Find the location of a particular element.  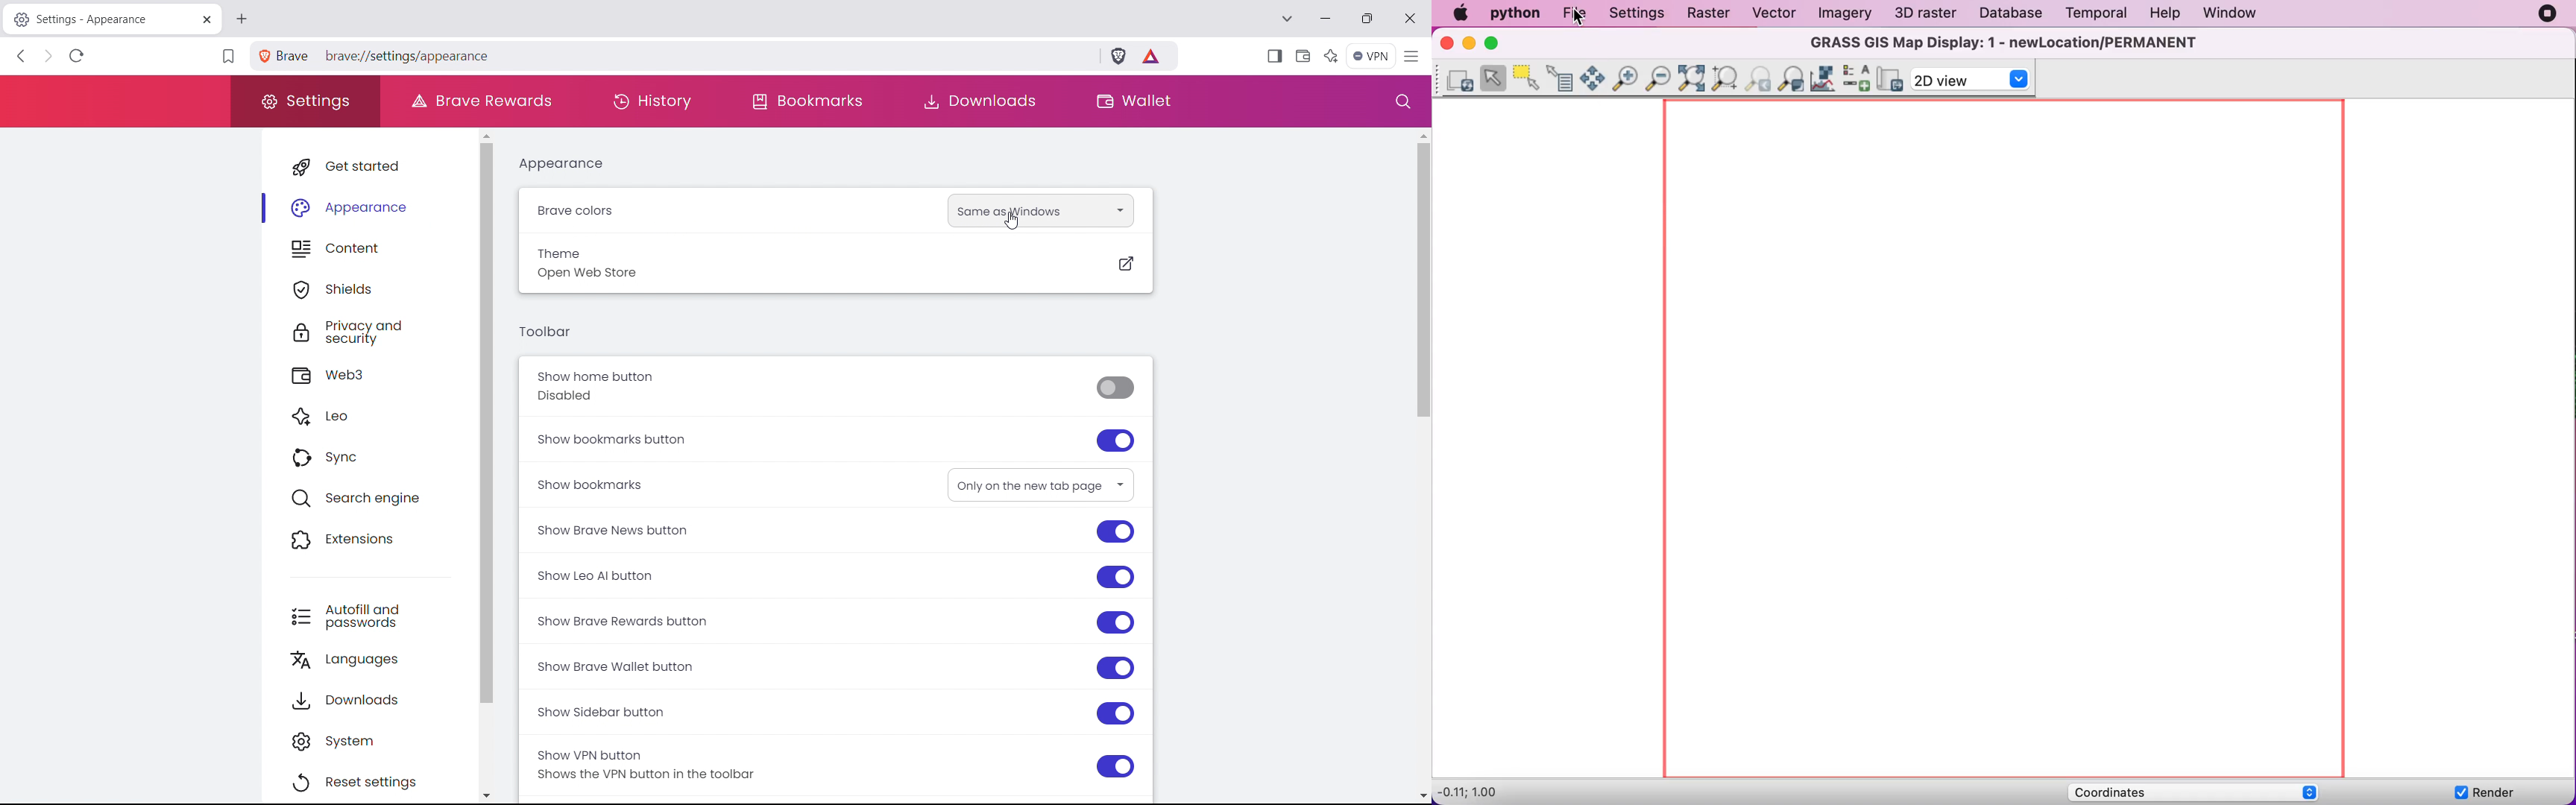

click to go forward, hold to see history is located at coordinates (49, 55).